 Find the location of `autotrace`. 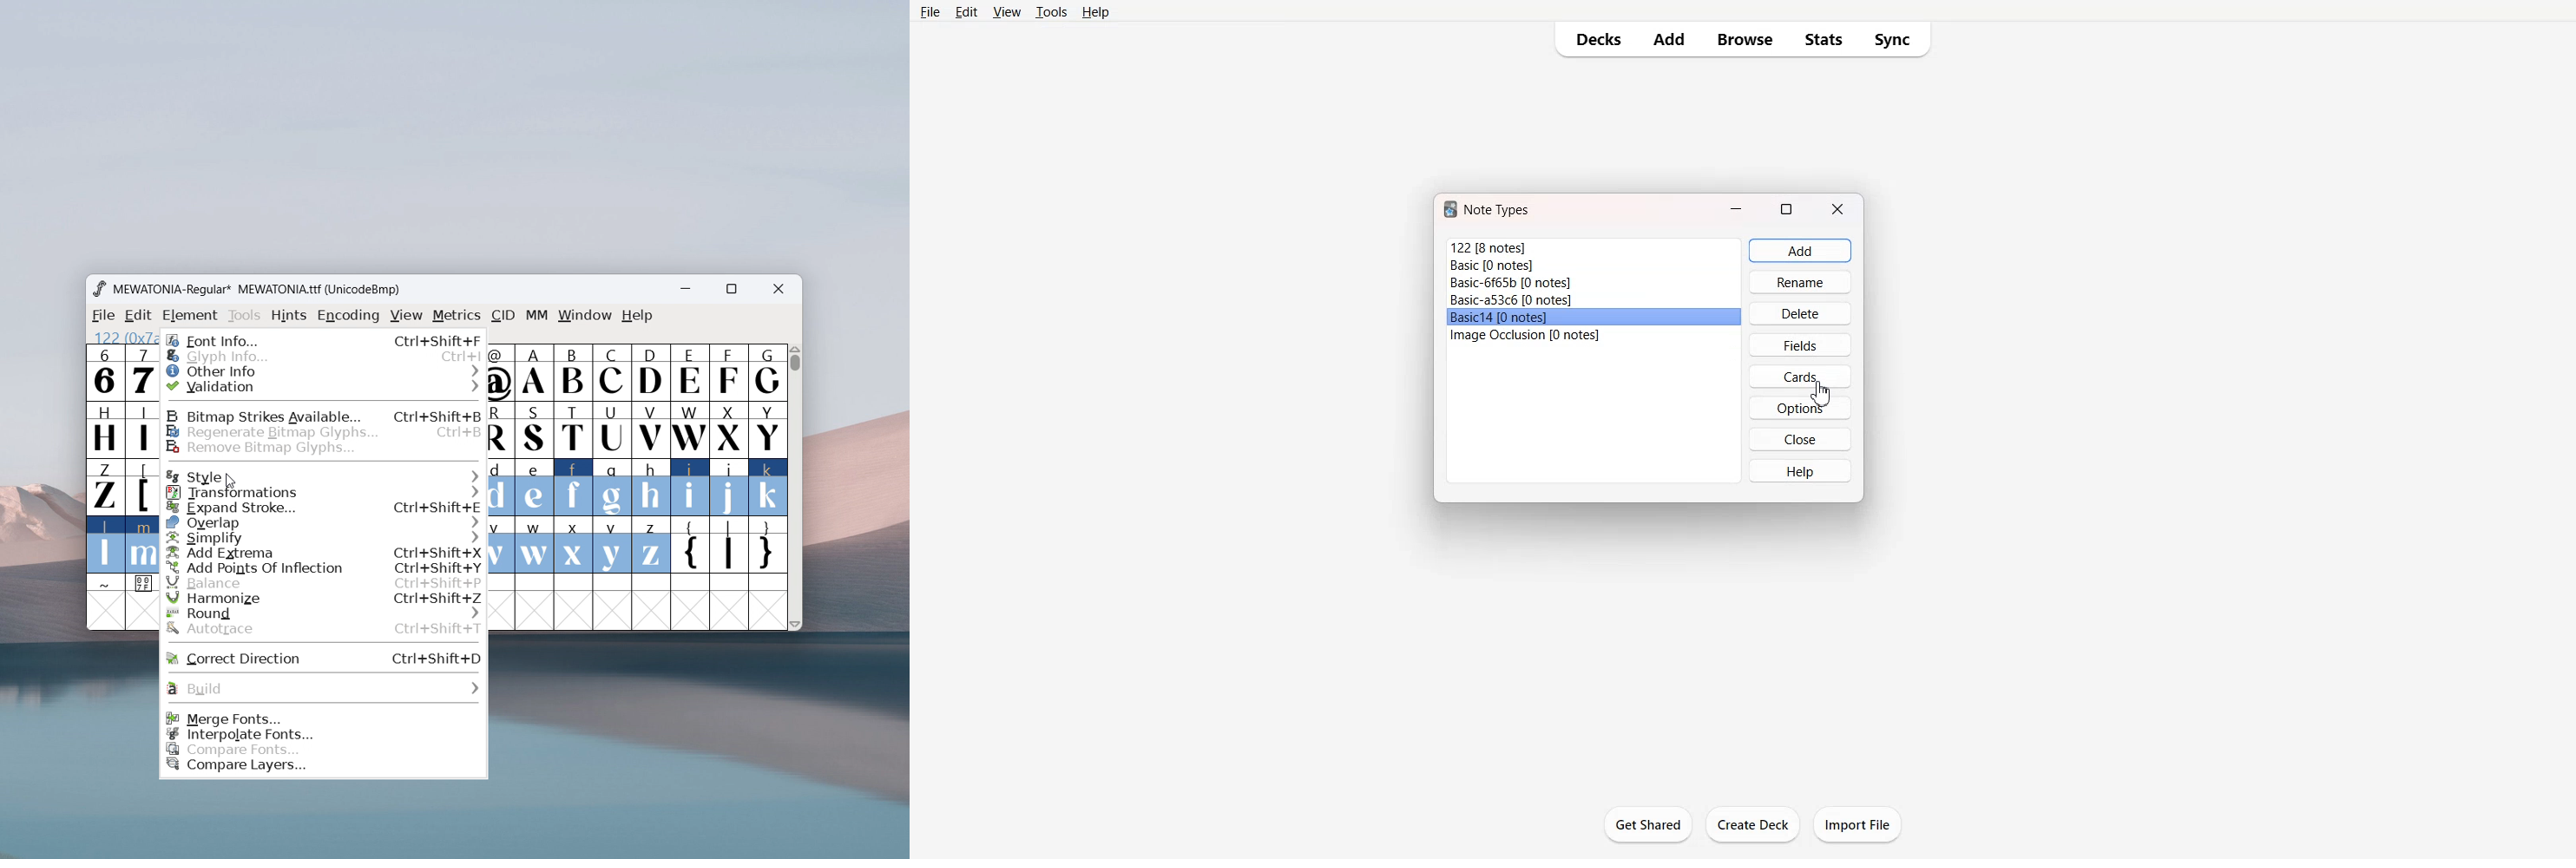

autotrace is located at coordinates (325, 630).